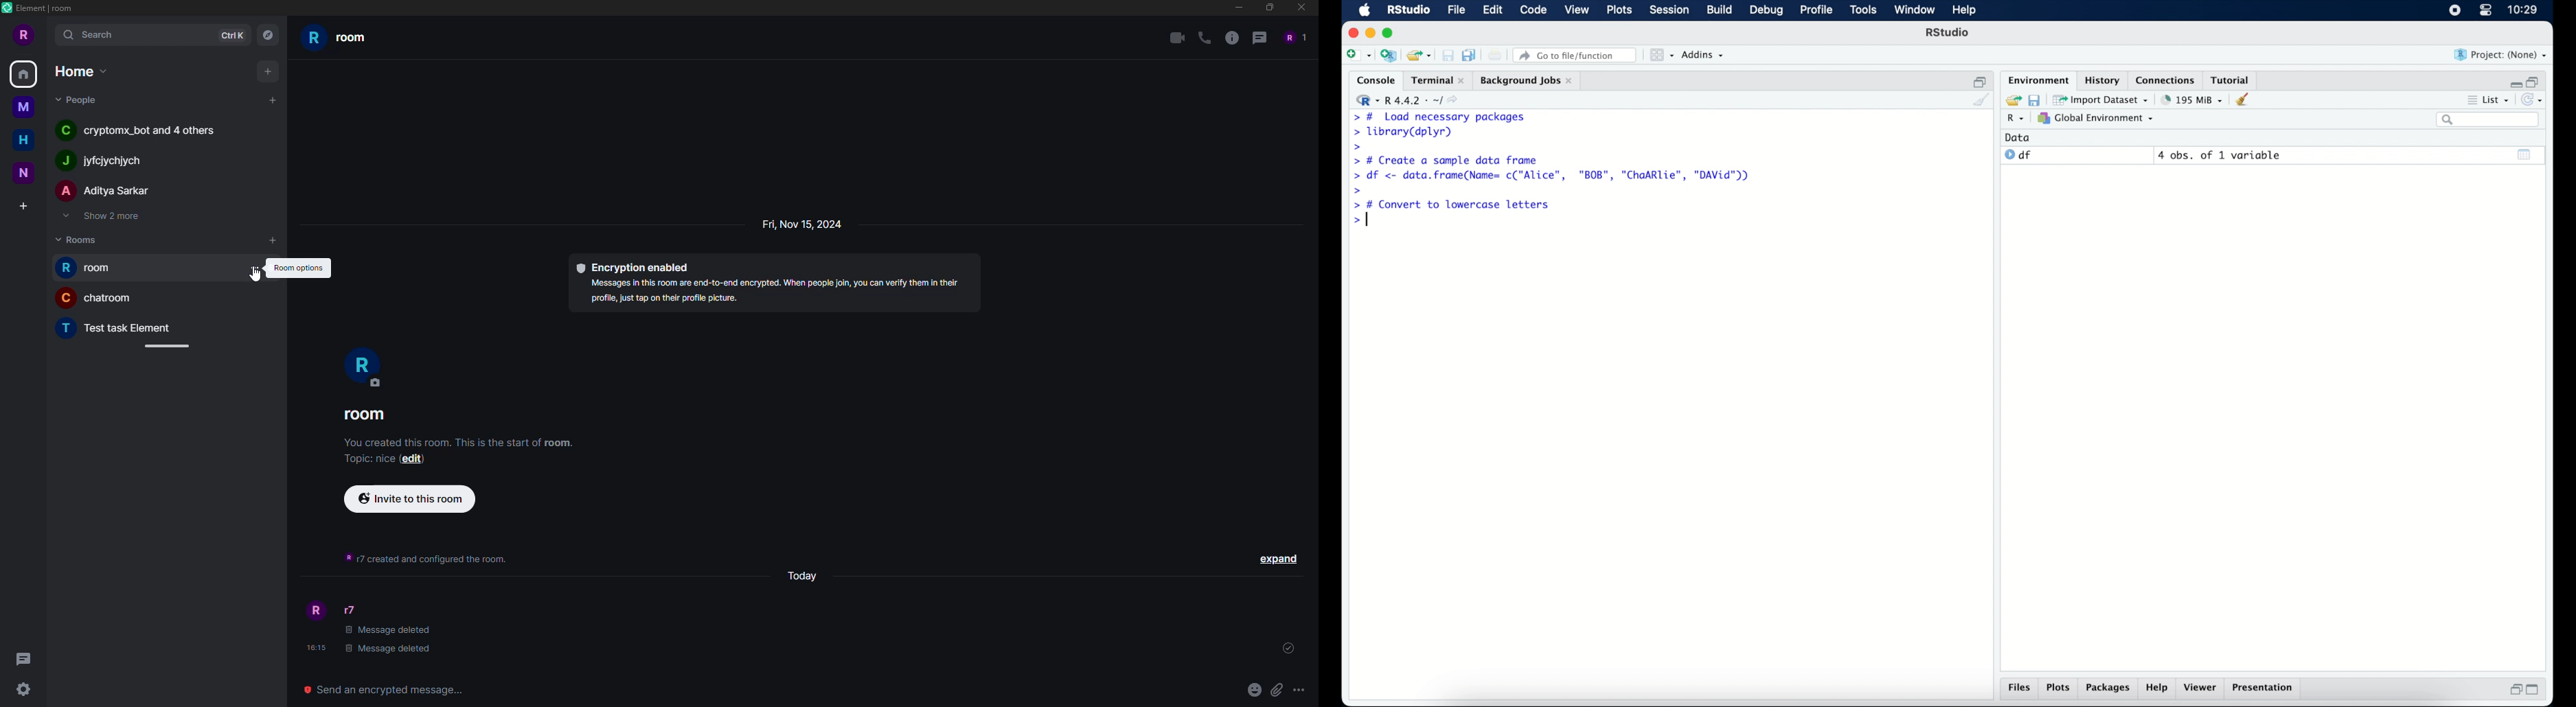 Image resolution: width=2576 pixels, height=728 pixels. Describe the element at coordinates (1949, 34) in the screenshot. I see `R Studio` at that location.